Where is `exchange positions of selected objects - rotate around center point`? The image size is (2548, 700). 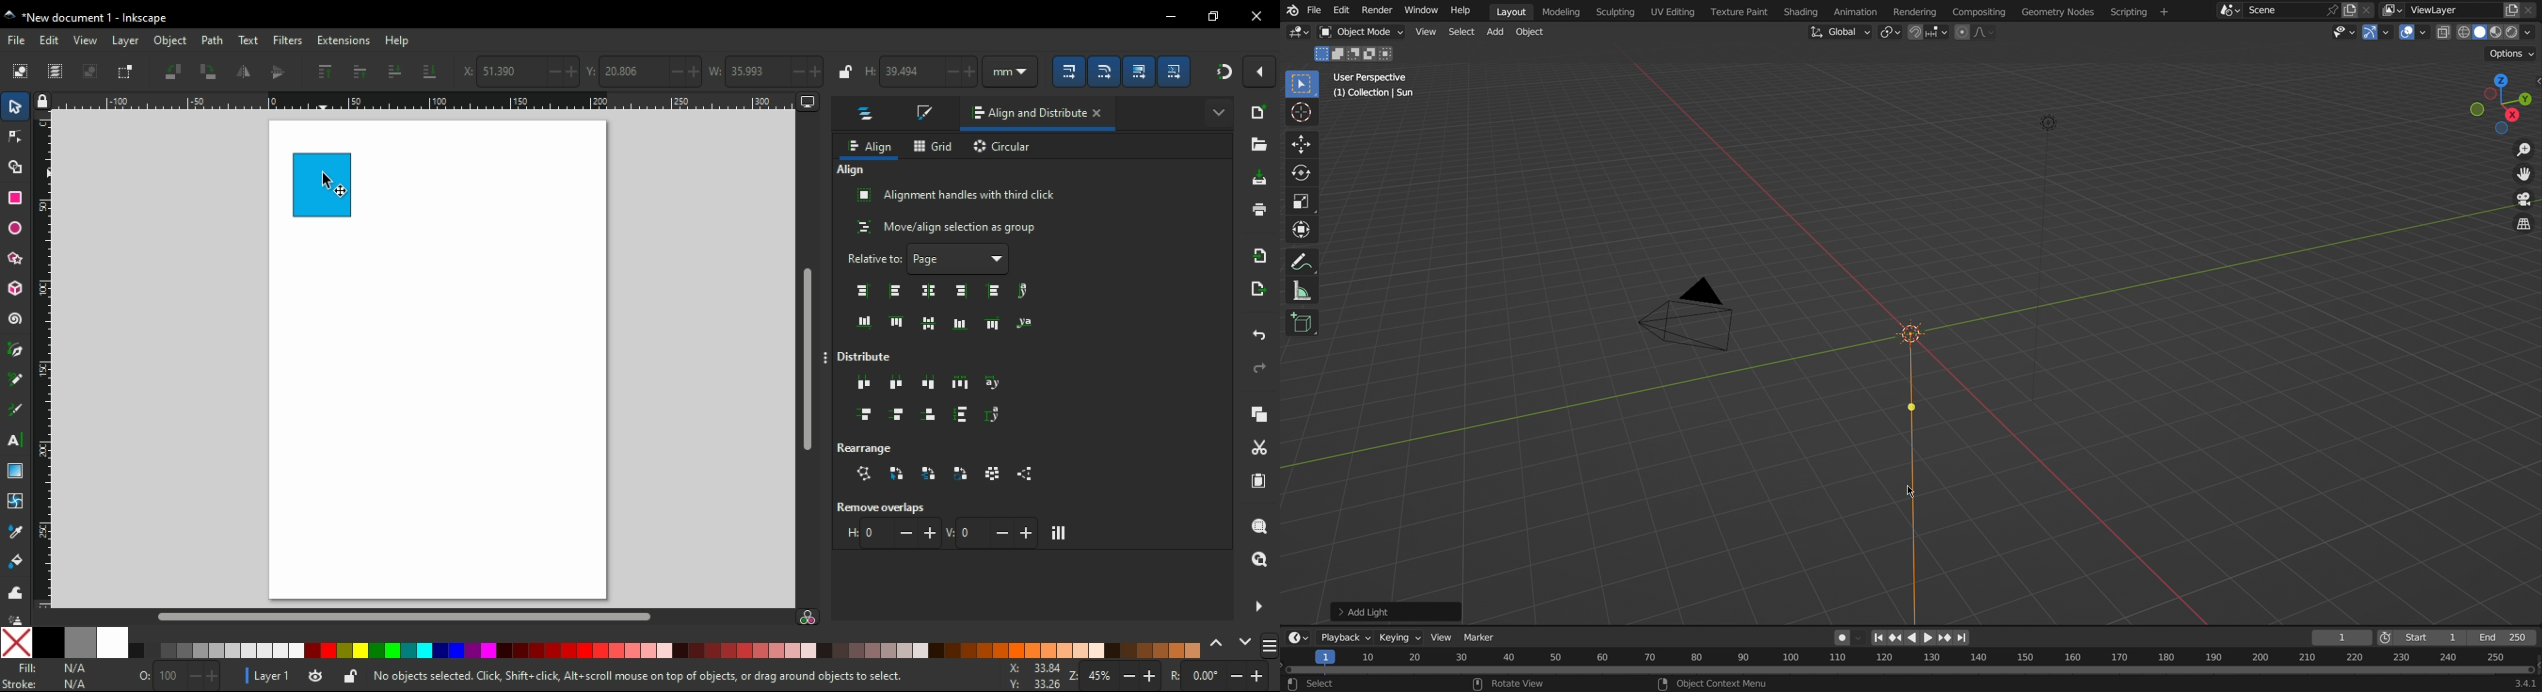
exchange positions of selected objects - rotate around center point is located at coordinates (962, 474).